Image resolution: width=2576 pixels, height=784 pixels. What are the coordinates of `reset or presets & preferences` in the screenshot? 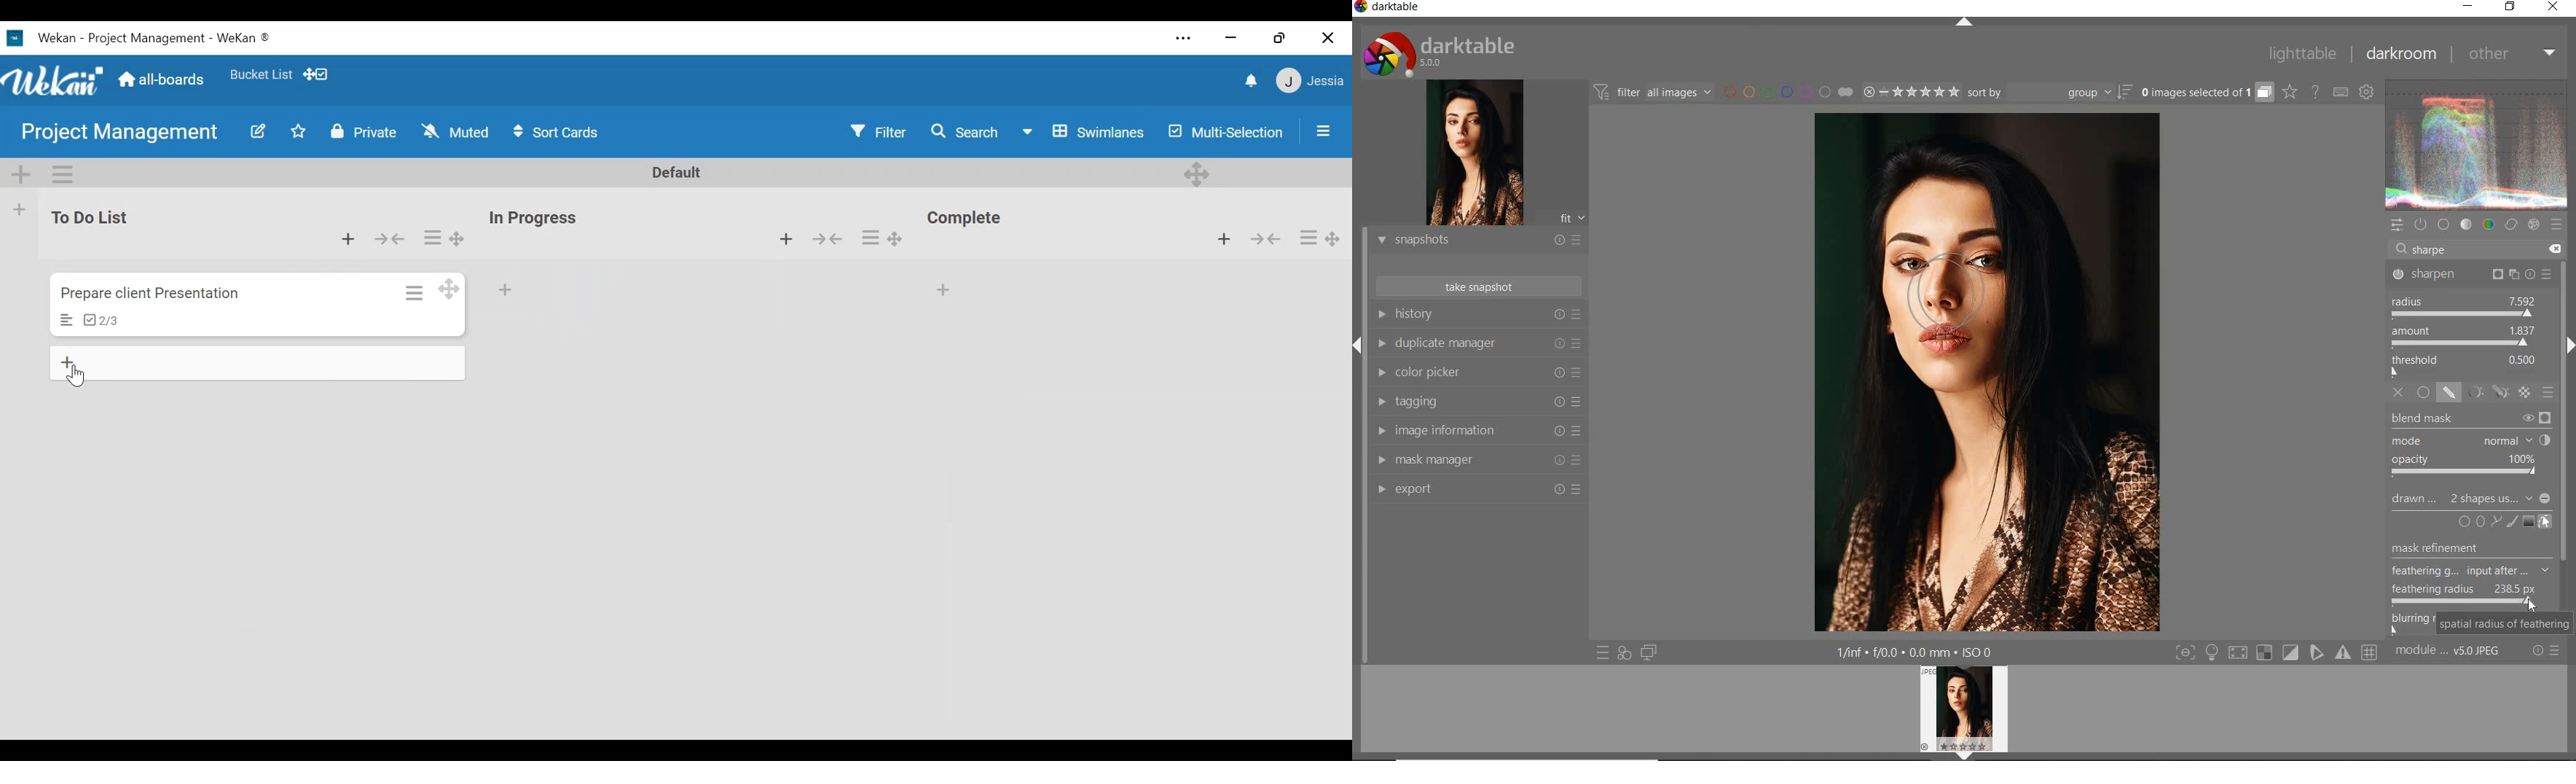 It's located at (2546, 653).